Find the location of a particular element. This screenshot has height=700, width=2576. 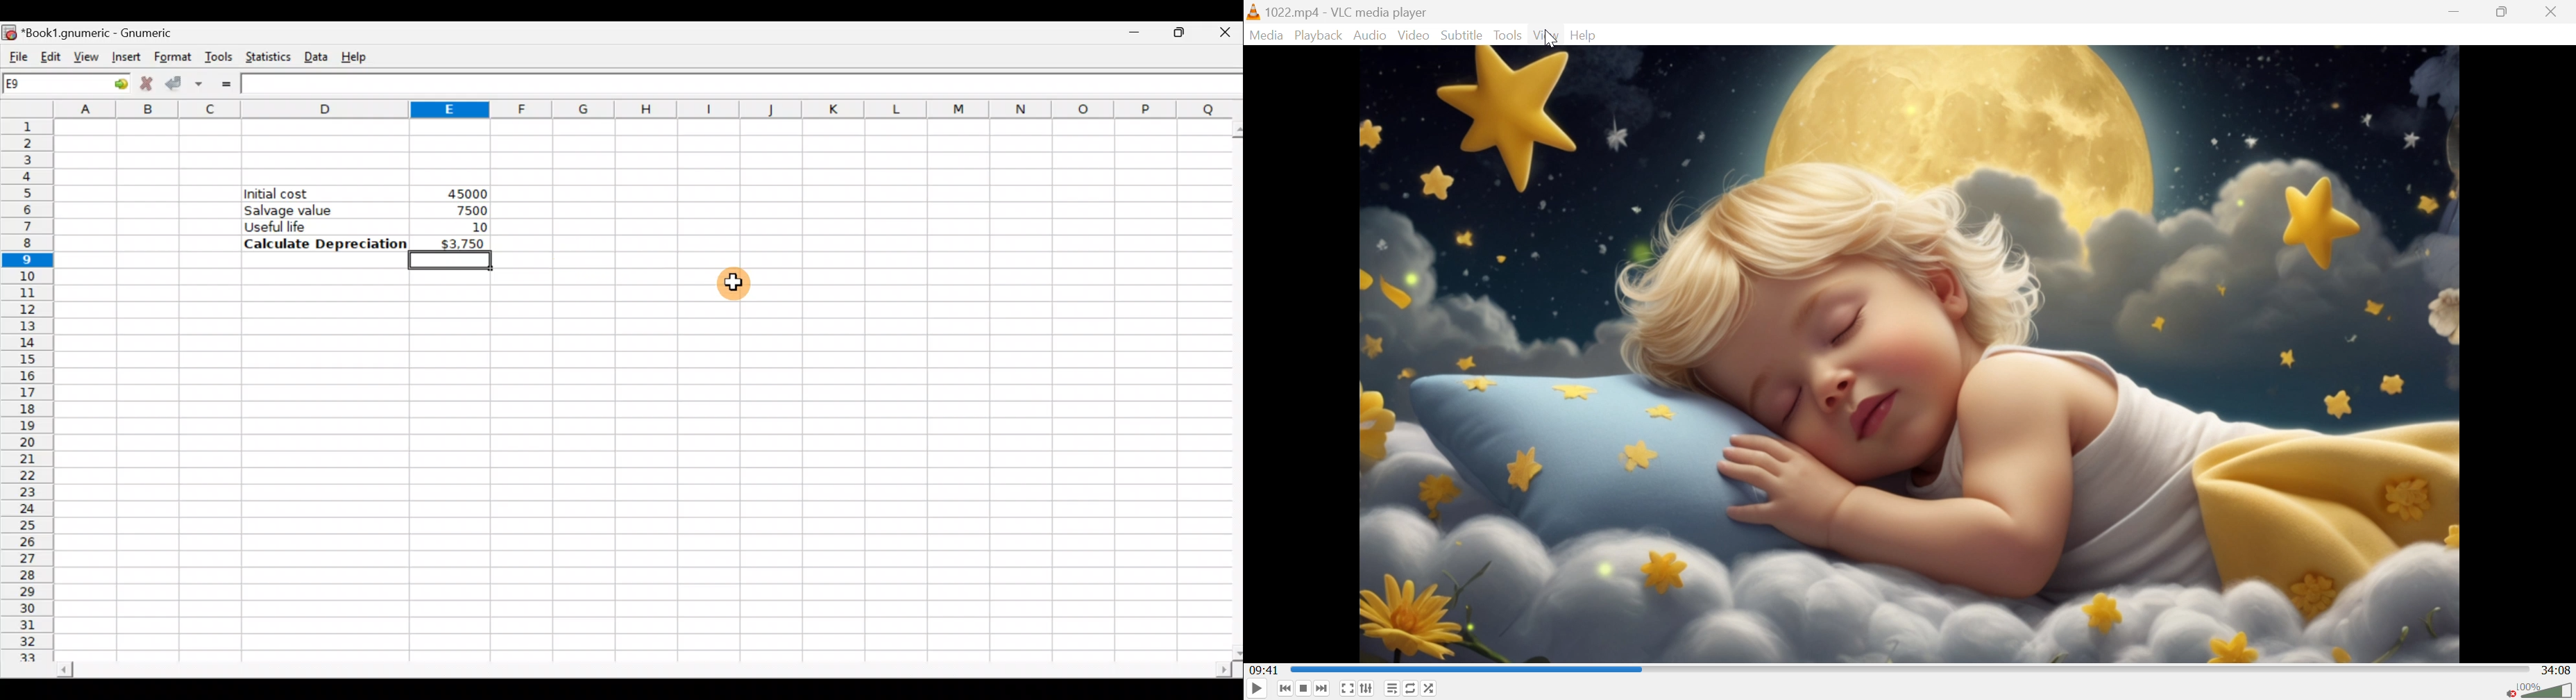

Restore down is located at coordinates (2504, 11).